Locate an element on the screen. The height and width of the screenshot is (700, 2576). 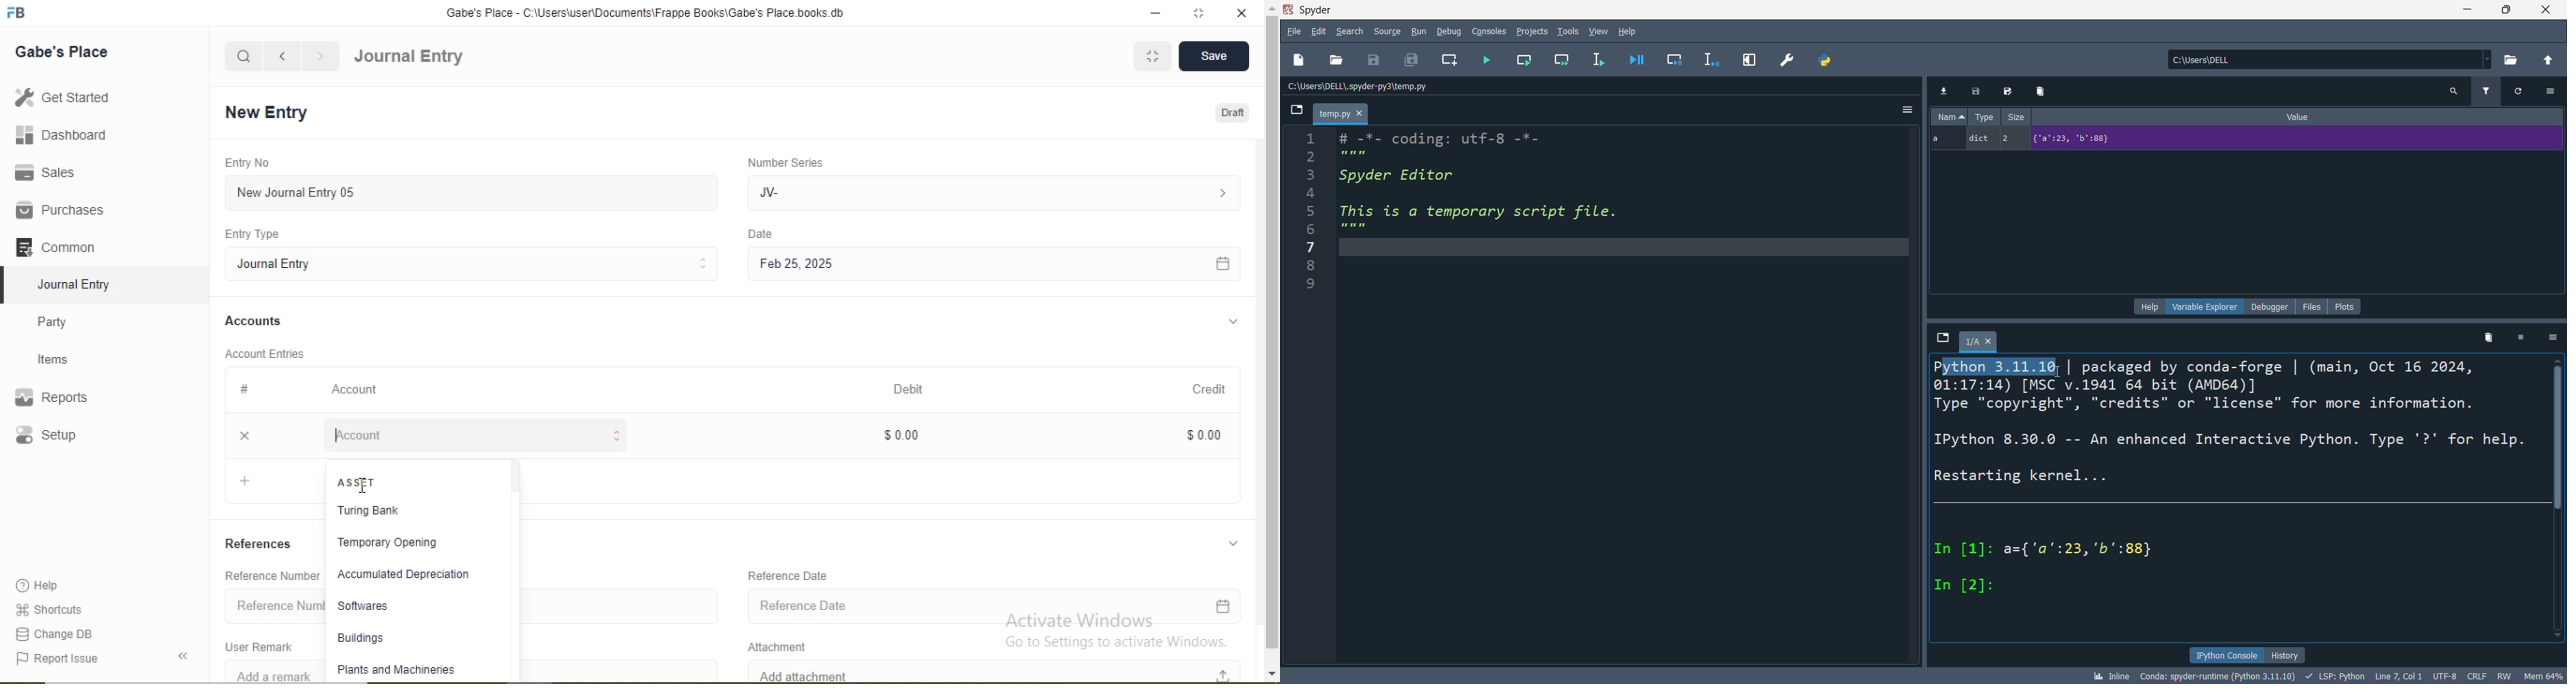
line number is located at coordinates (1307, 395).